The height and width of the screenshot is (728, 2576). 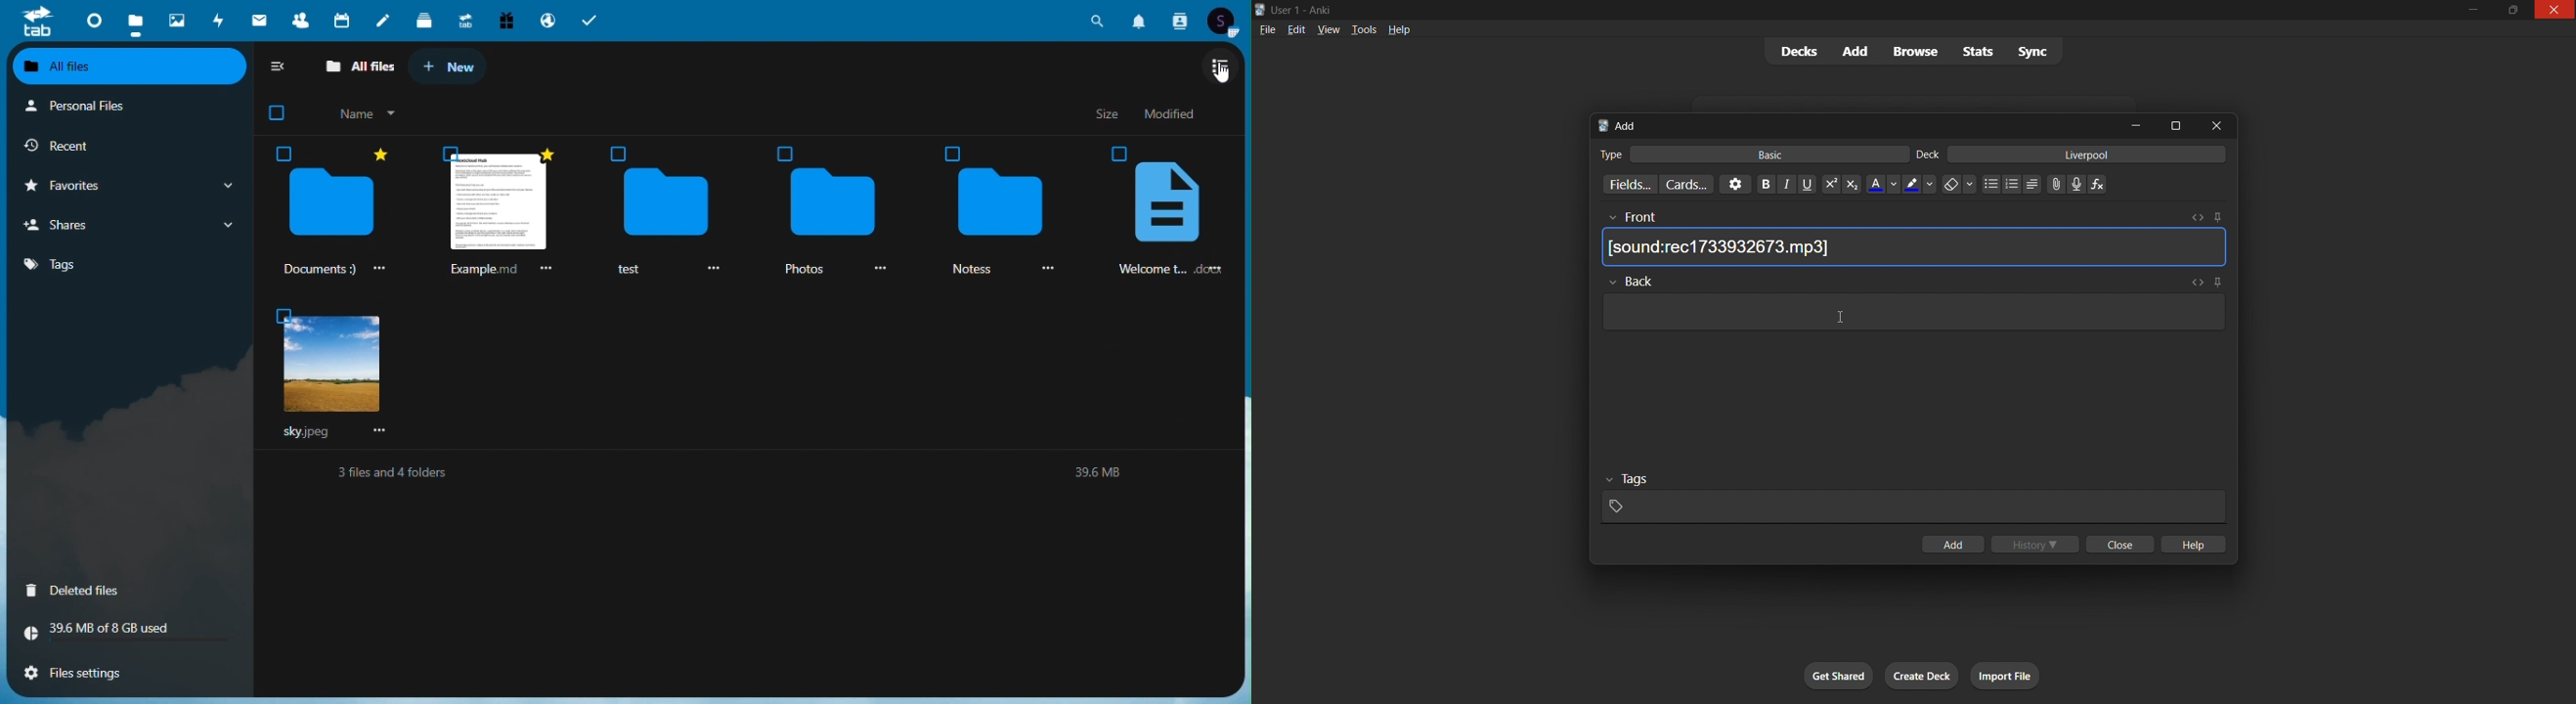 What do you see at coordinates (1988, 184) in the screenshot?
I see `unordered list` at bounding box center [1988, 184].